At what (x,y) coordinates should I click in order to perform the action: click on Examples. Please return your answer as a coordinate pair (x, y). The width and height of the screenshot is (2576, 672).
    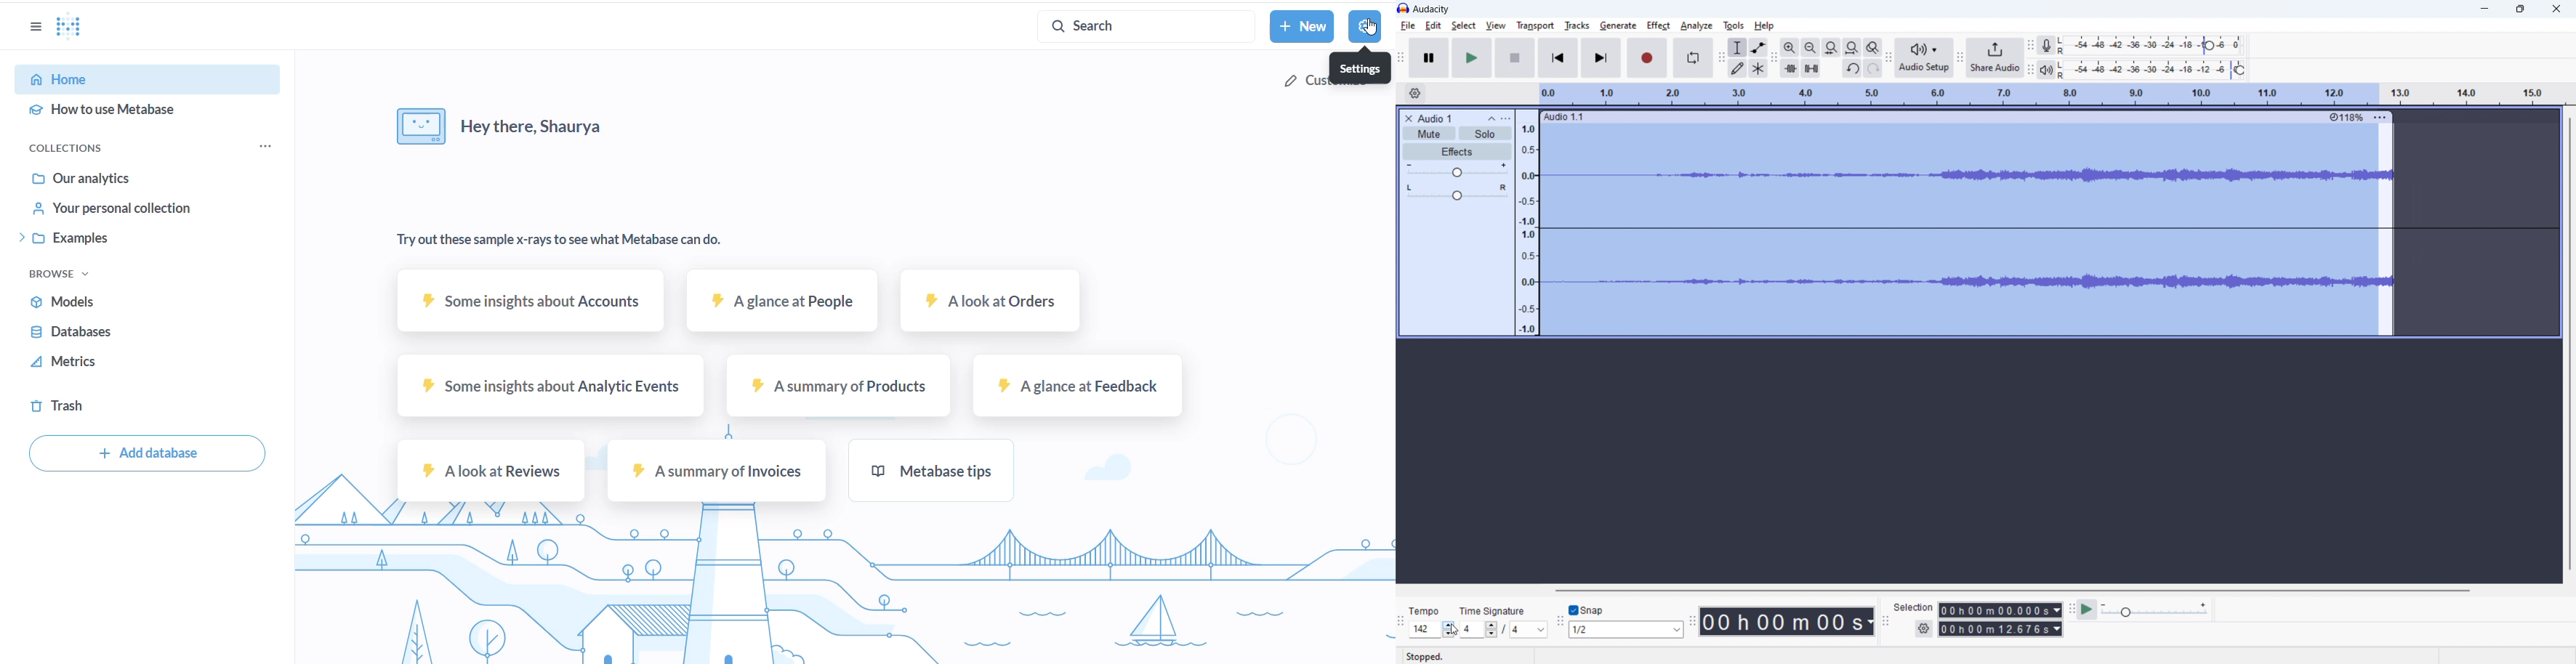
    Looking at the image, I should click on (140, 240).